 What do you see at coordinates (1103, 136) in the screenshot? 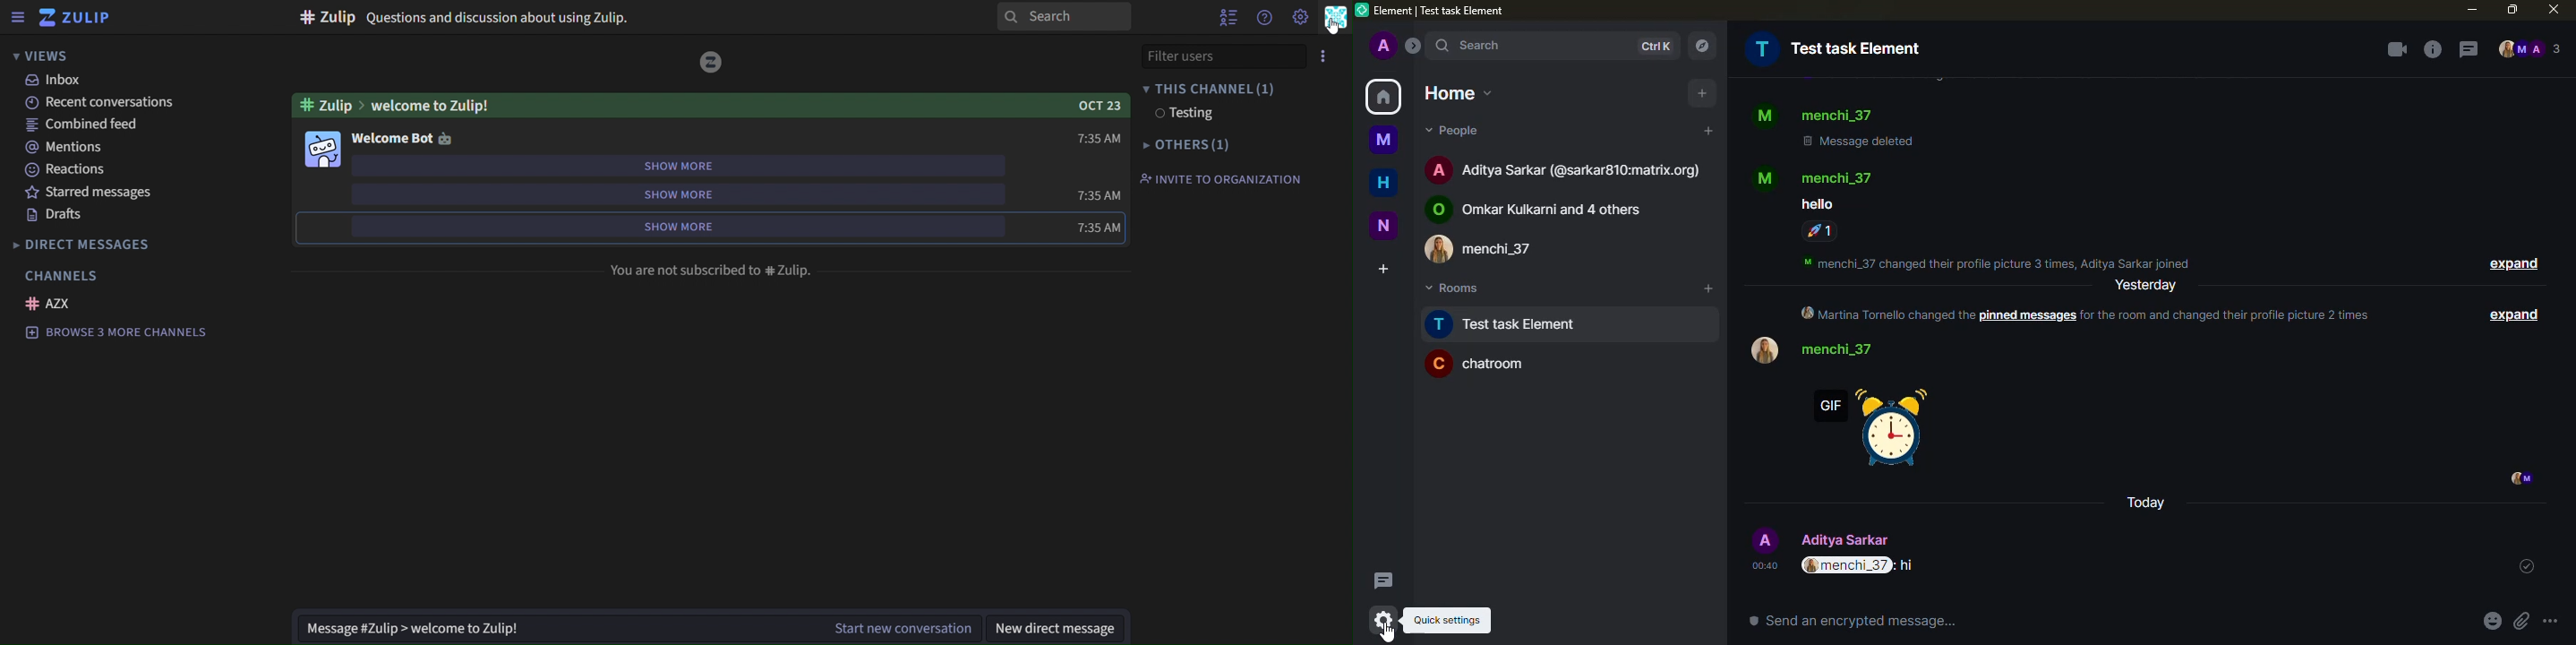
I see `time` at bounding box center [1103, 136].